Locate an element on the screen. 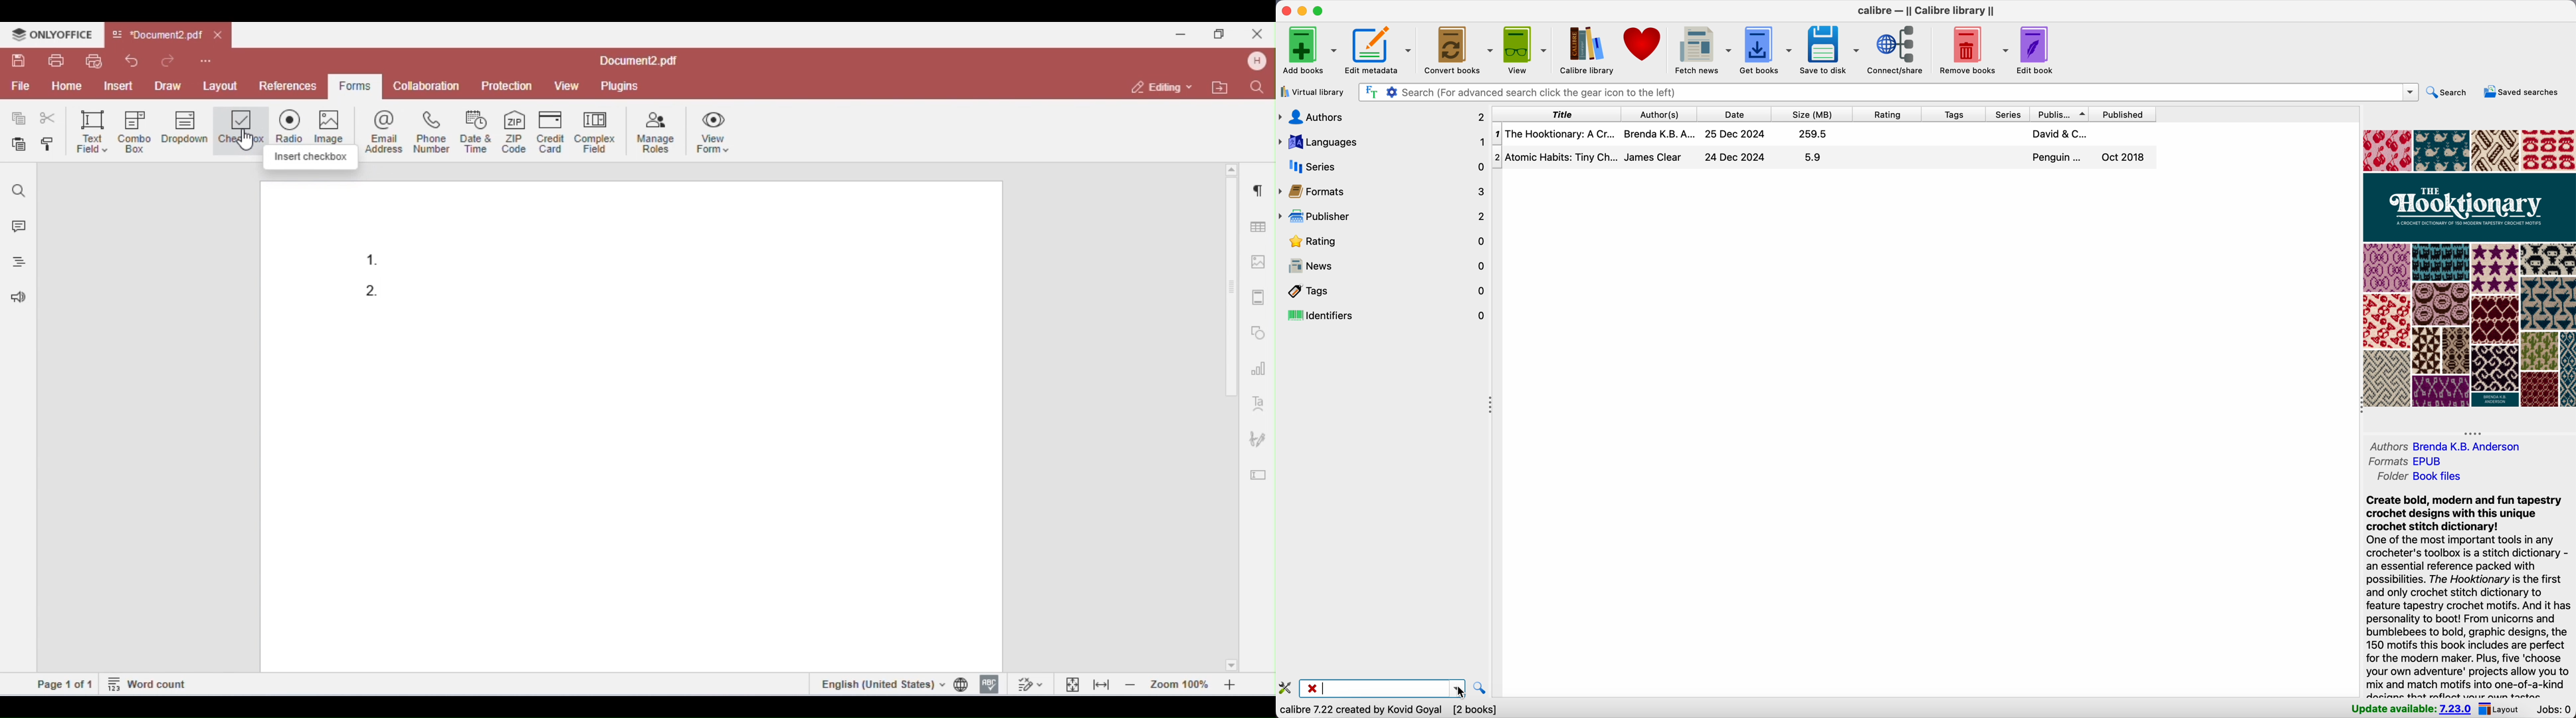  saved searches is located at coordinates (2523, 92).